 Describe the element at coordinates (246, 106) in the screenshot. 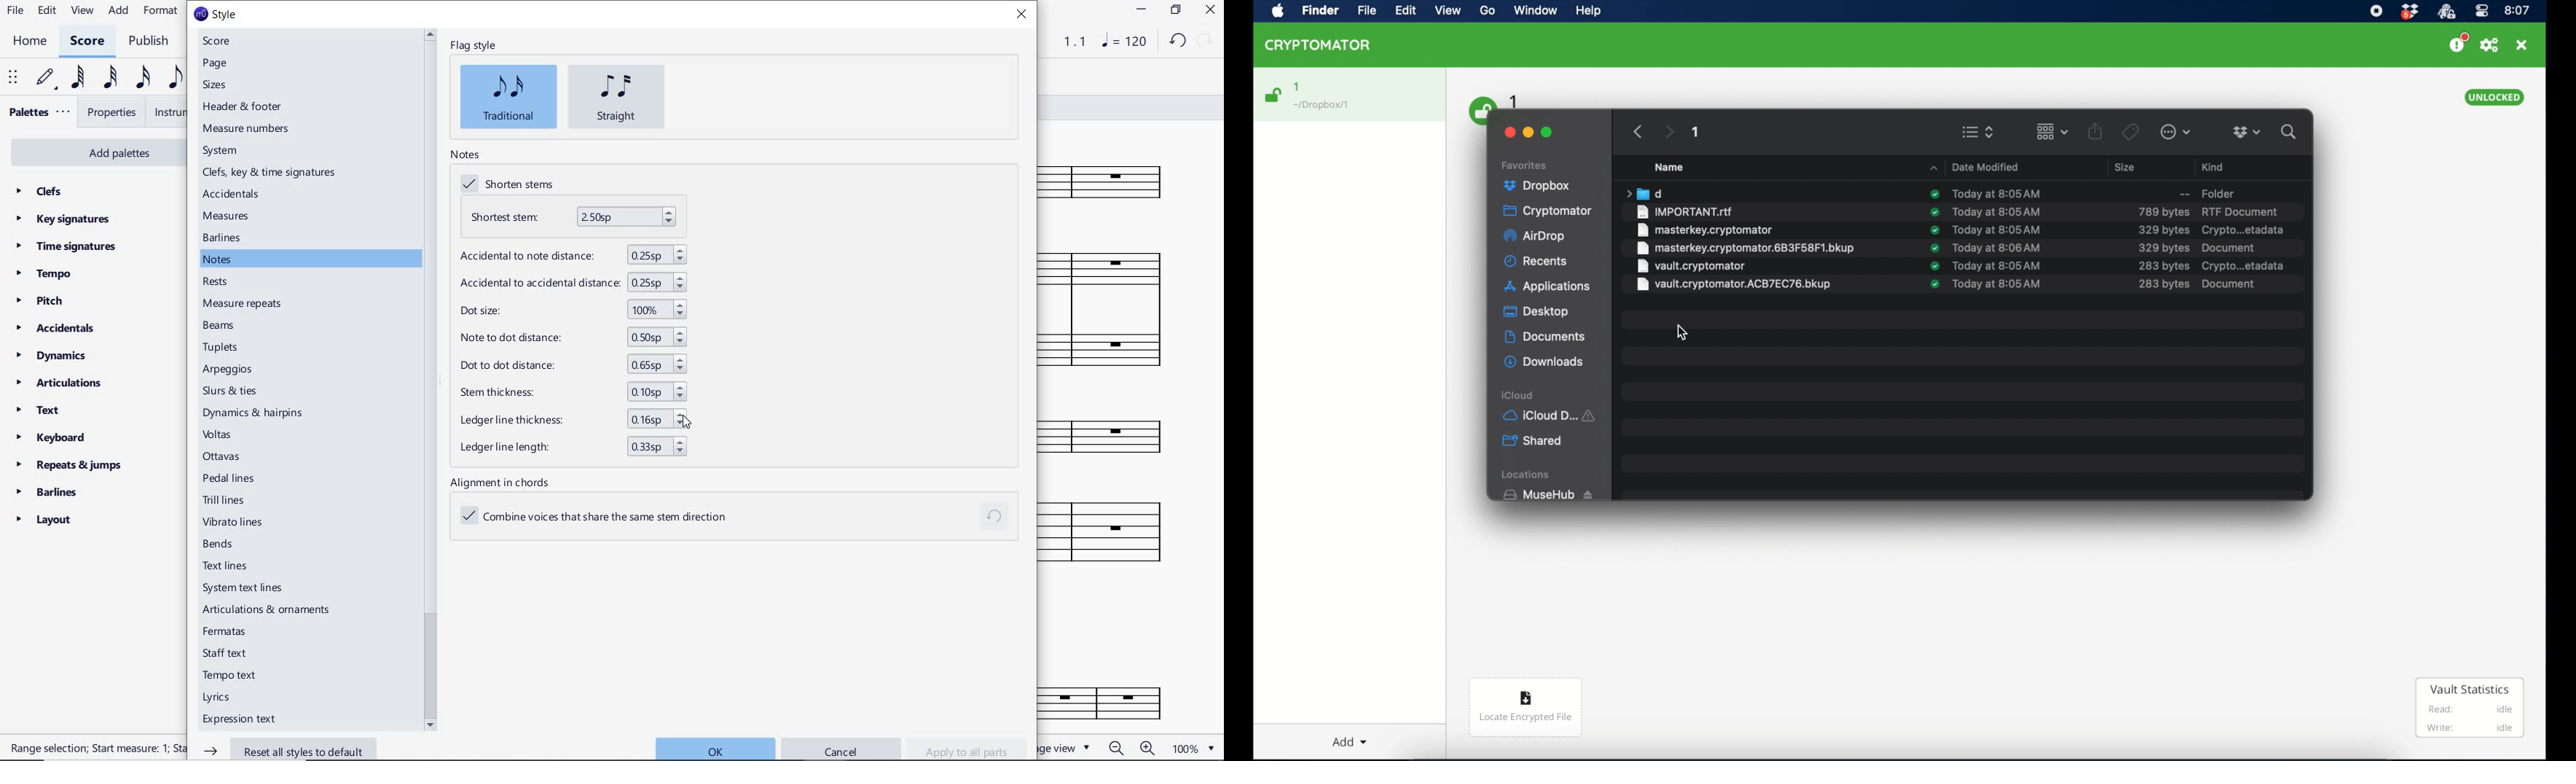

I see `header & footer` at that location.